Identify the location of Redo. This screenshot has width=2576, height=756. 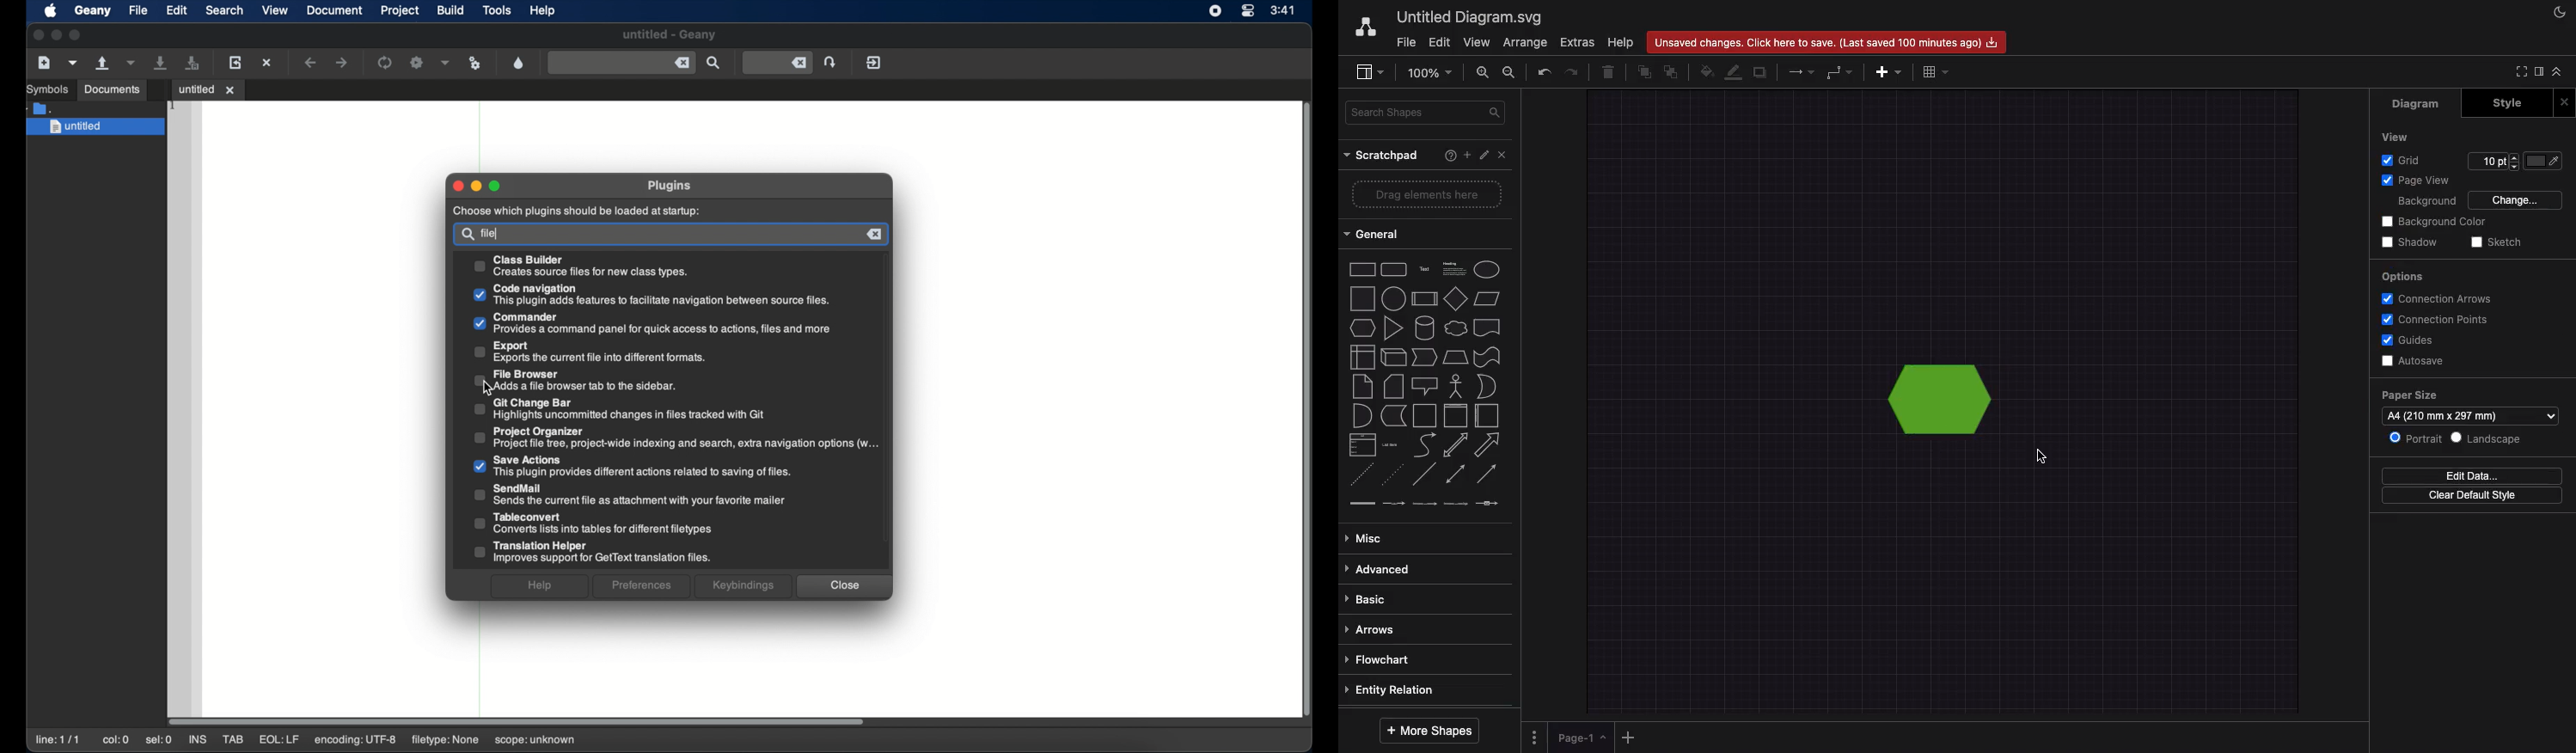
(1570, 73).